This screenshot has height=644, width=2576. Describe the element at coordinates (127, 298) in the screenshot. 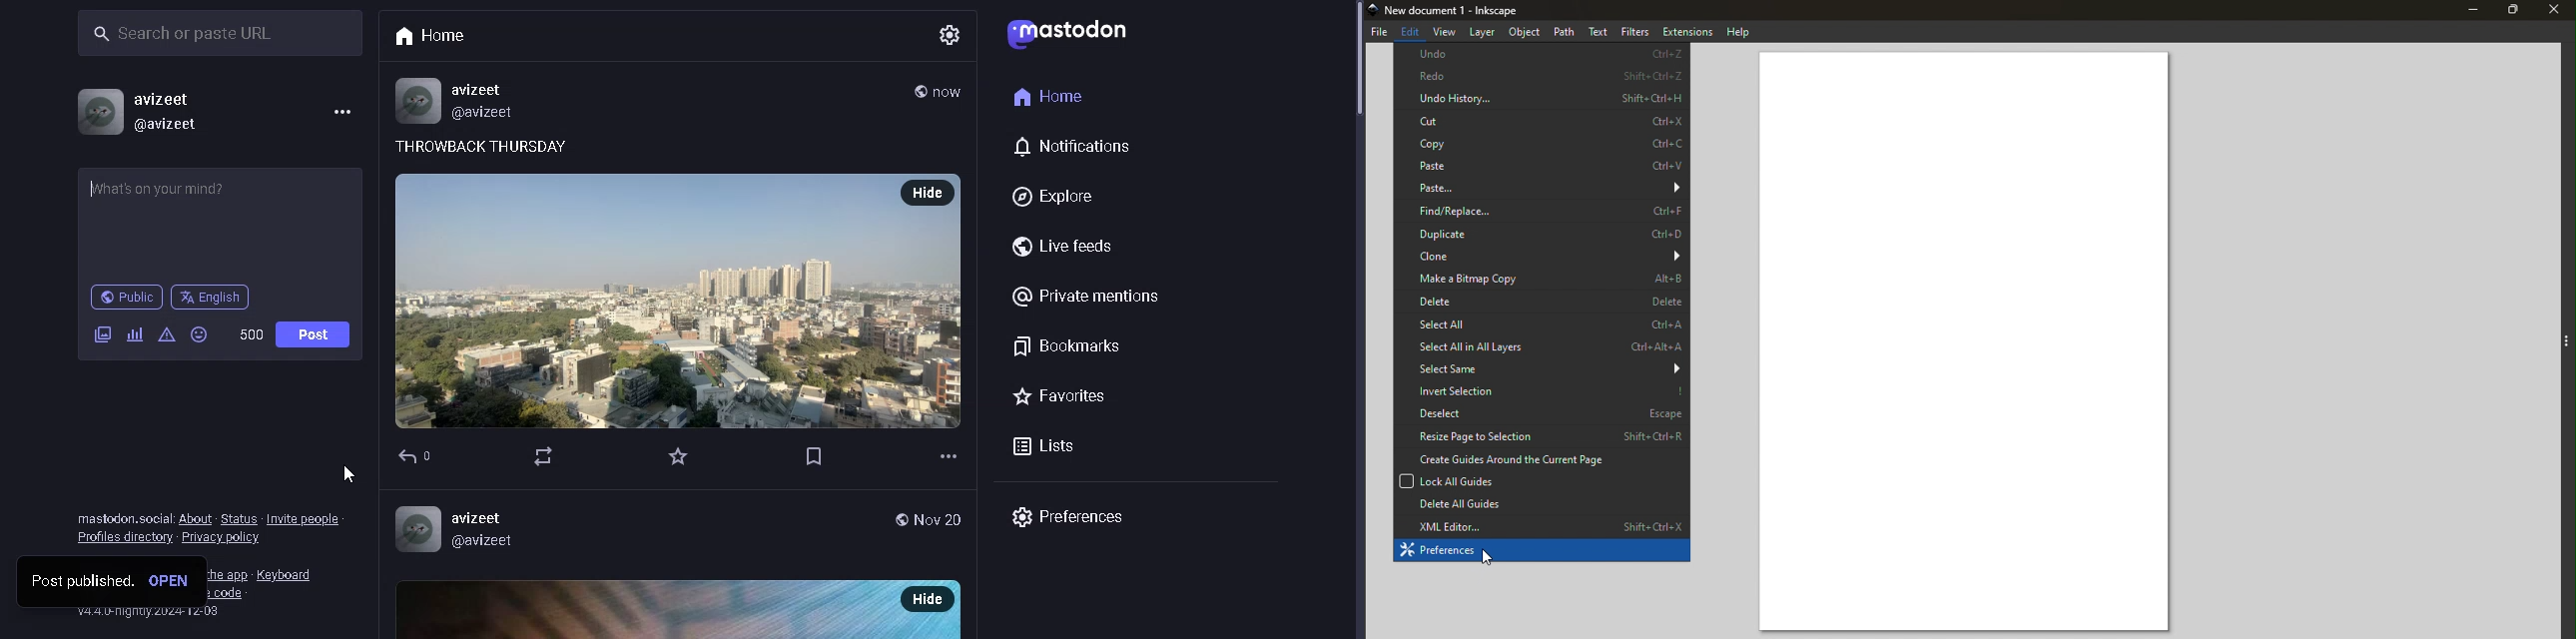

I see `public` at that location.